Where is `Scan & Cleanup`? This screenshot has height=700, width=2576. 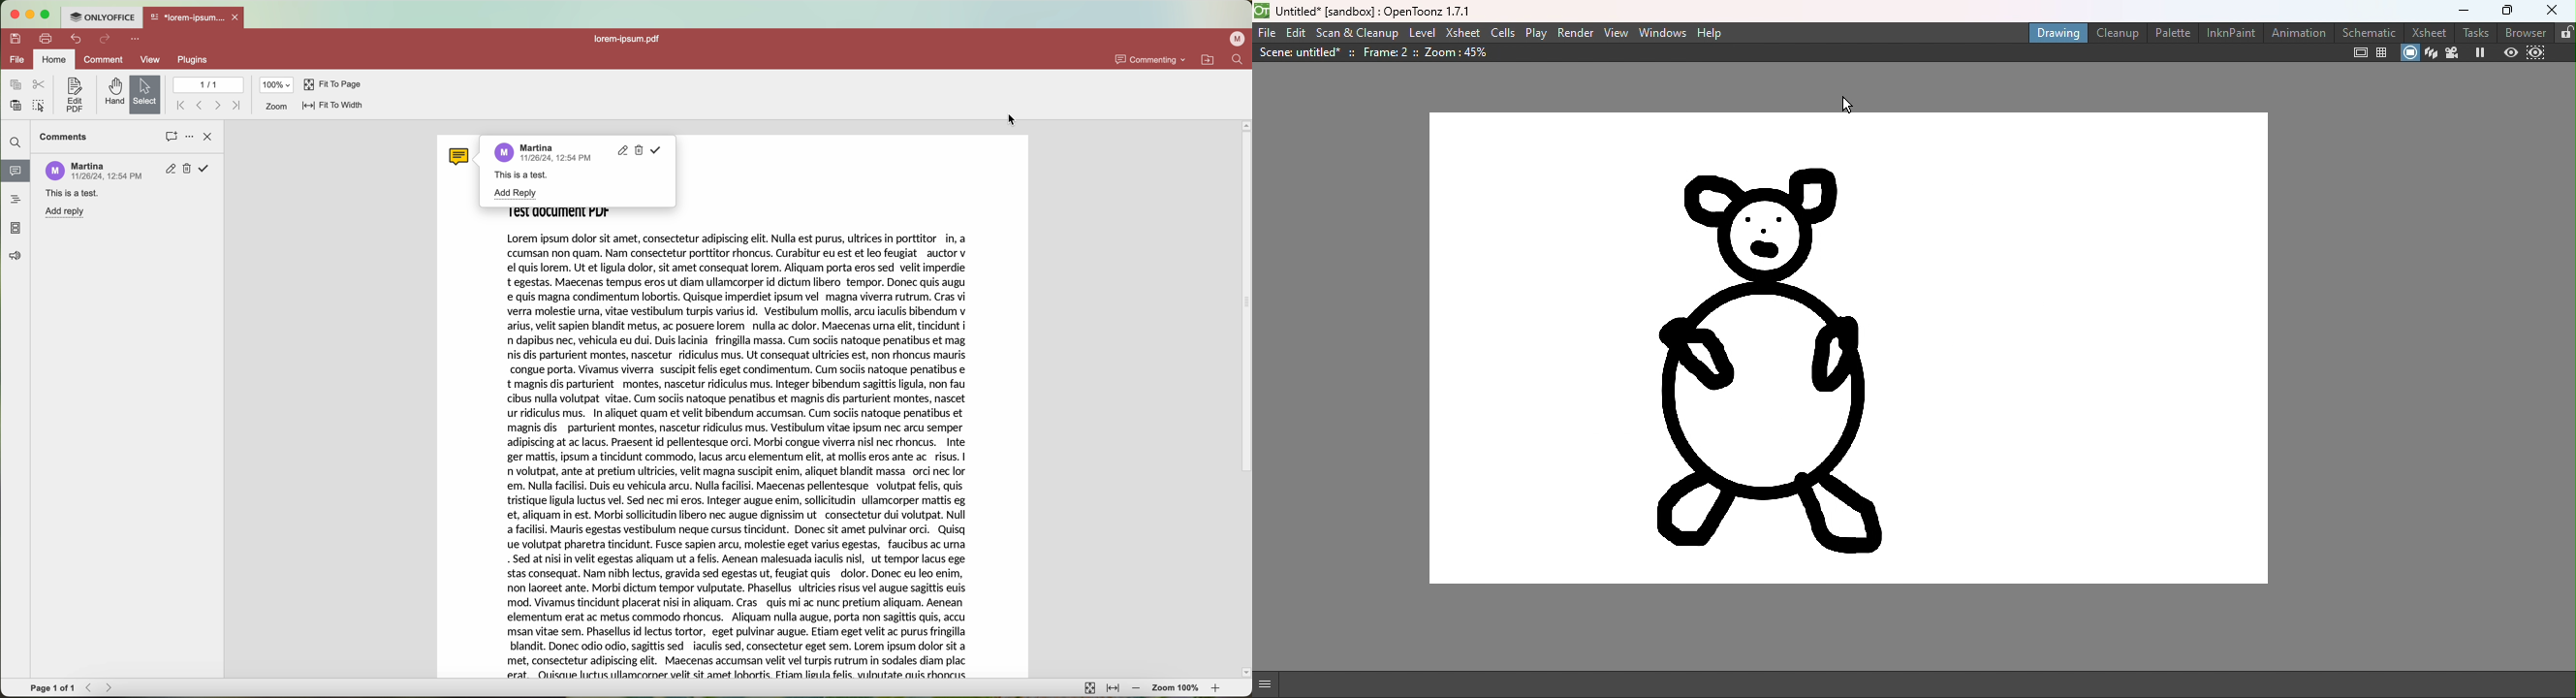
Scan & Cleanup is located at coordinates (1358, 34).